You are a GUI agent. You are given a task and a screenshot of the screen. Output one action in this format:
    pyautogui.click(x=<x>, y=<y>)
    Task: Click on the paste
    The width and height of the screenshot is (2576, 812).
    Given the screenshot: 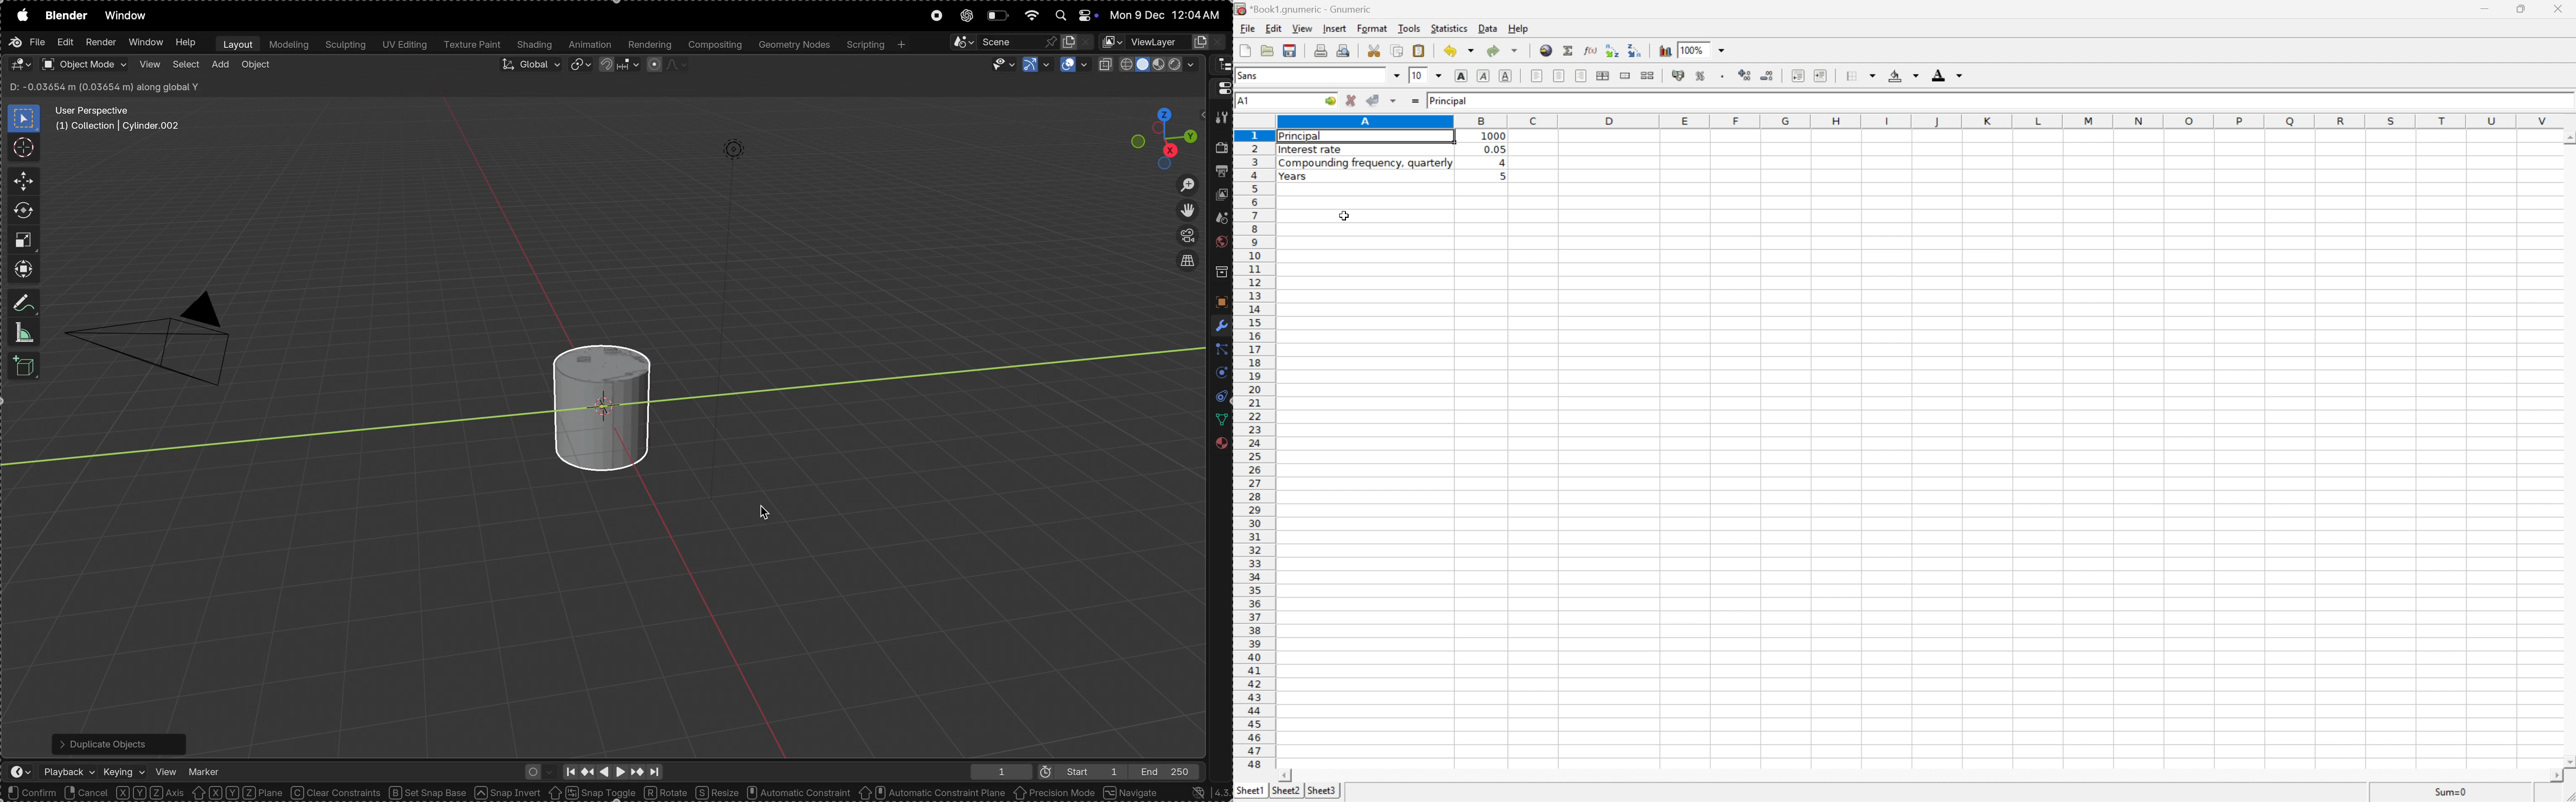 What is the action you would take?
    pyautogui.click(x=1419, y=50)
    